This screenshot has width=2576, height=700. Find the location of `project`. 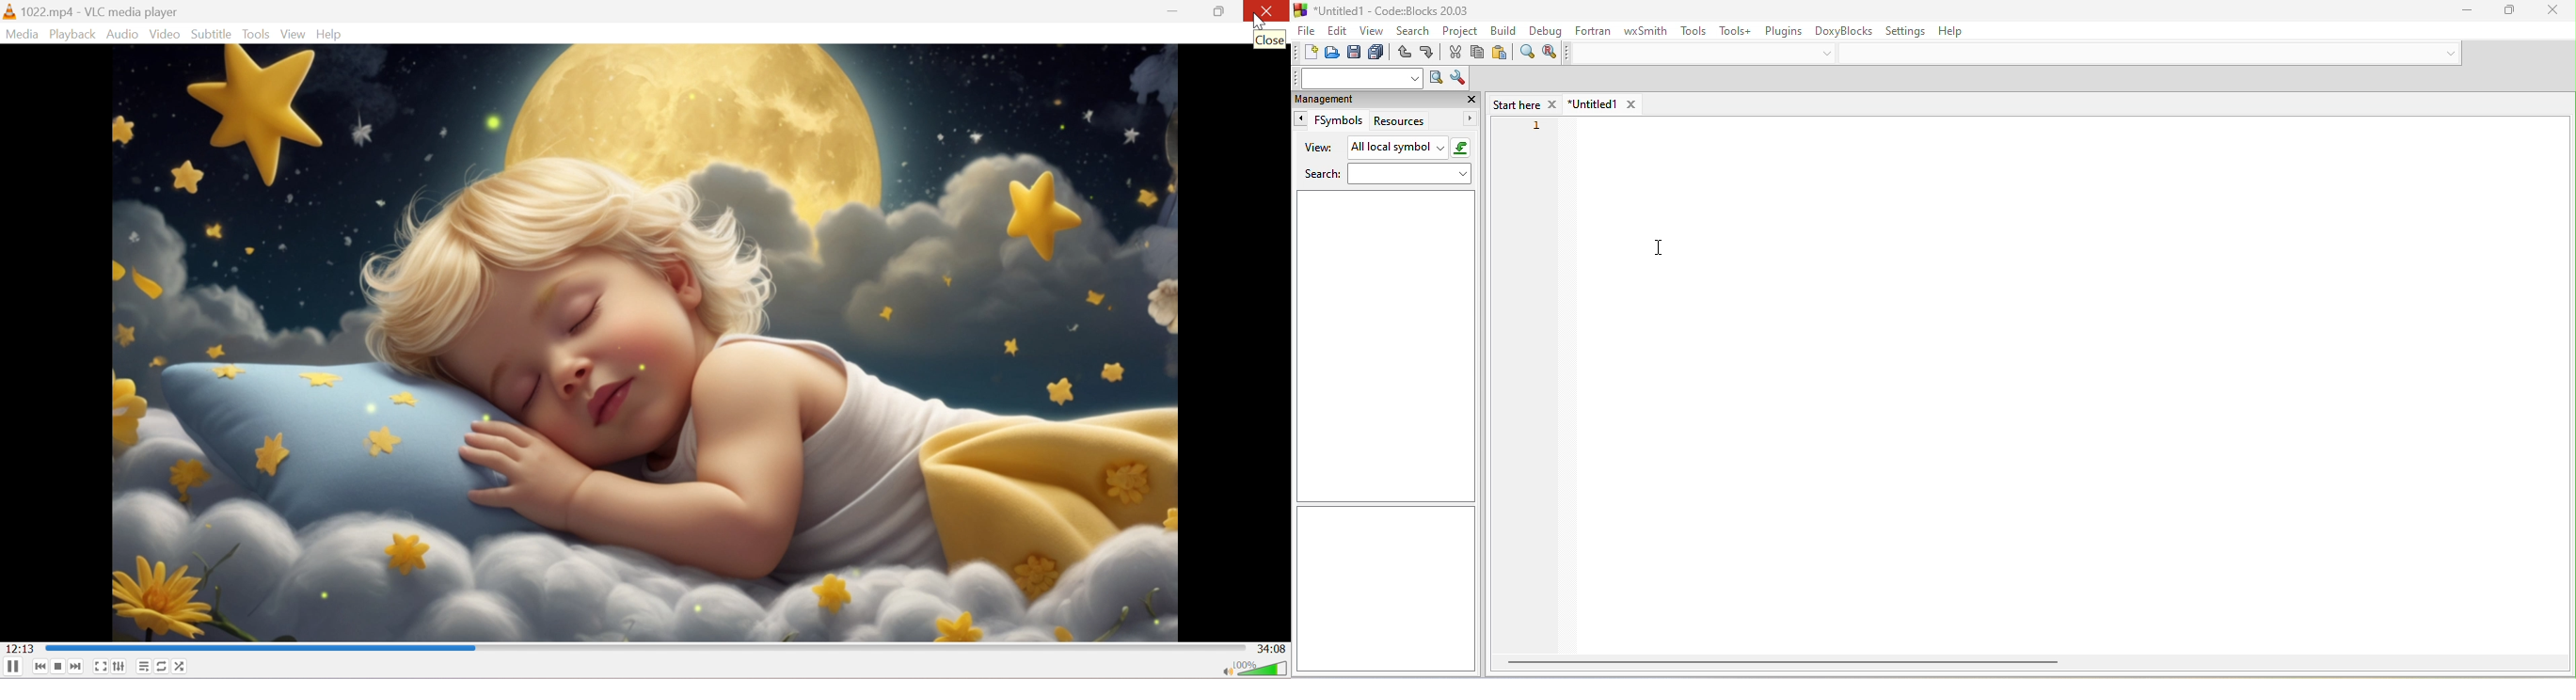

project is located at coordinates (1458, 29).